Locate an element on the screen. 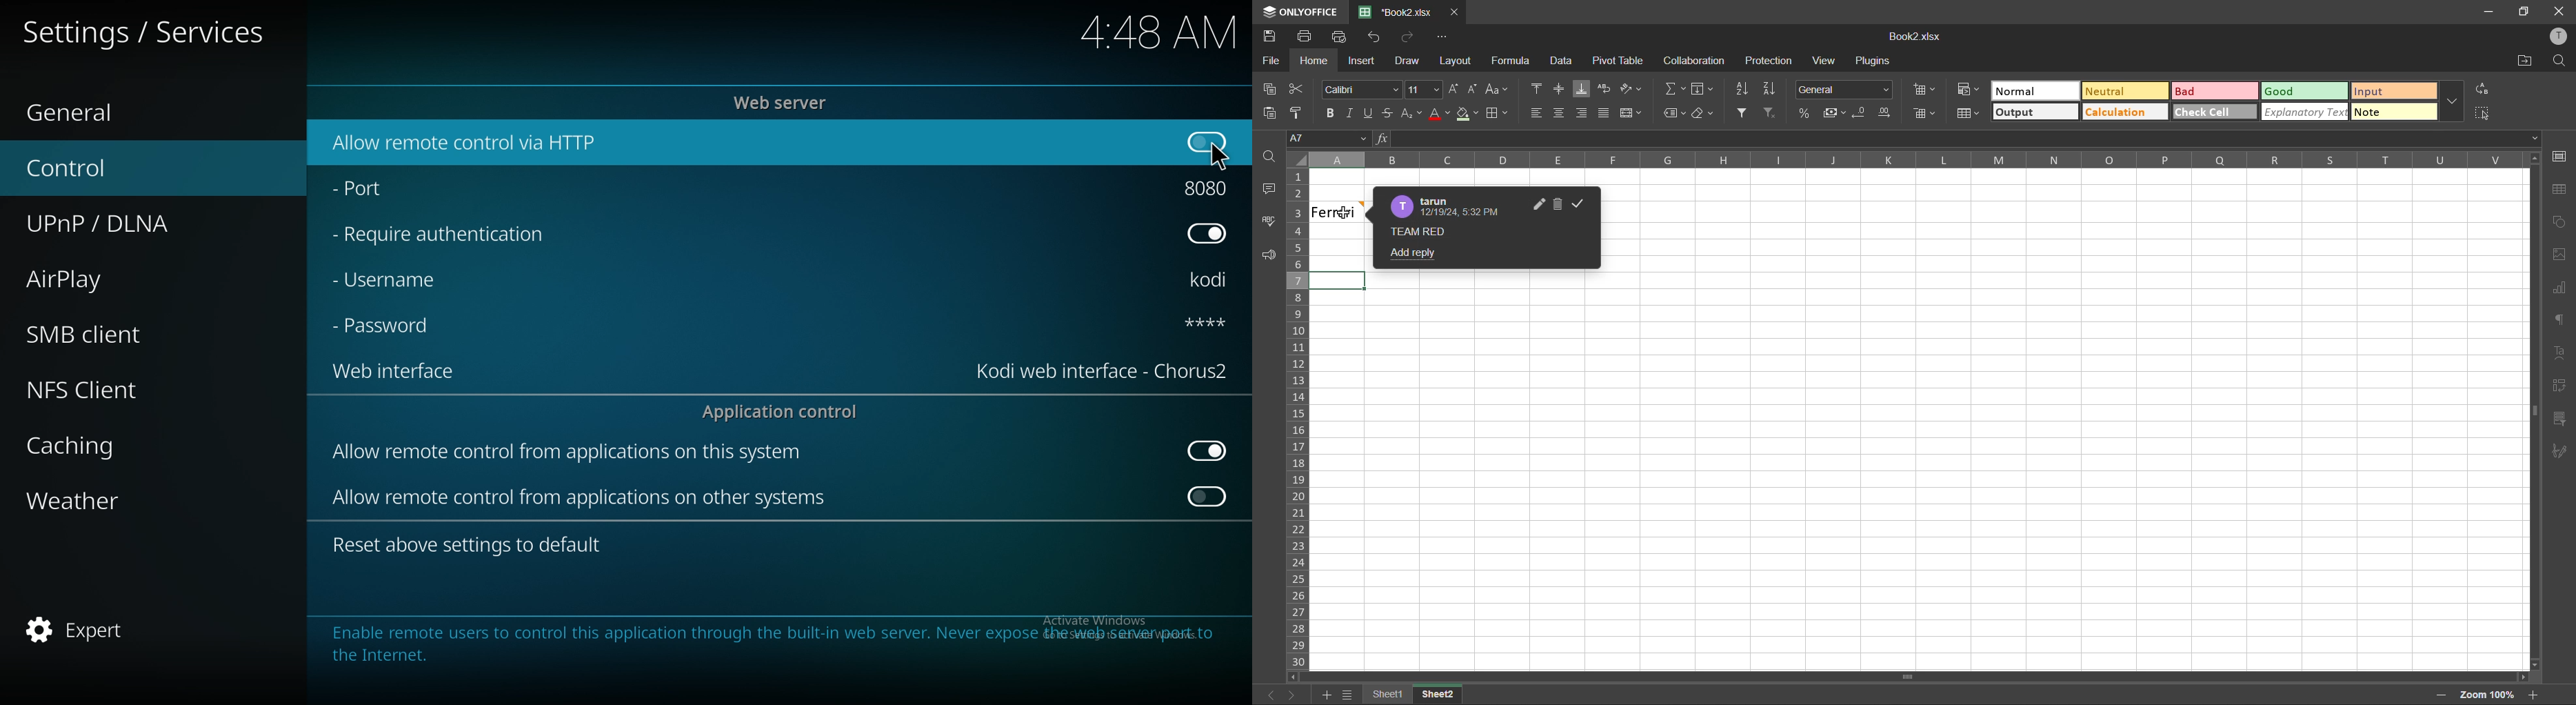 Image resolution: width=2576 pixels, height=728 pixels. paragraph is located at coordinates (2558, 321).